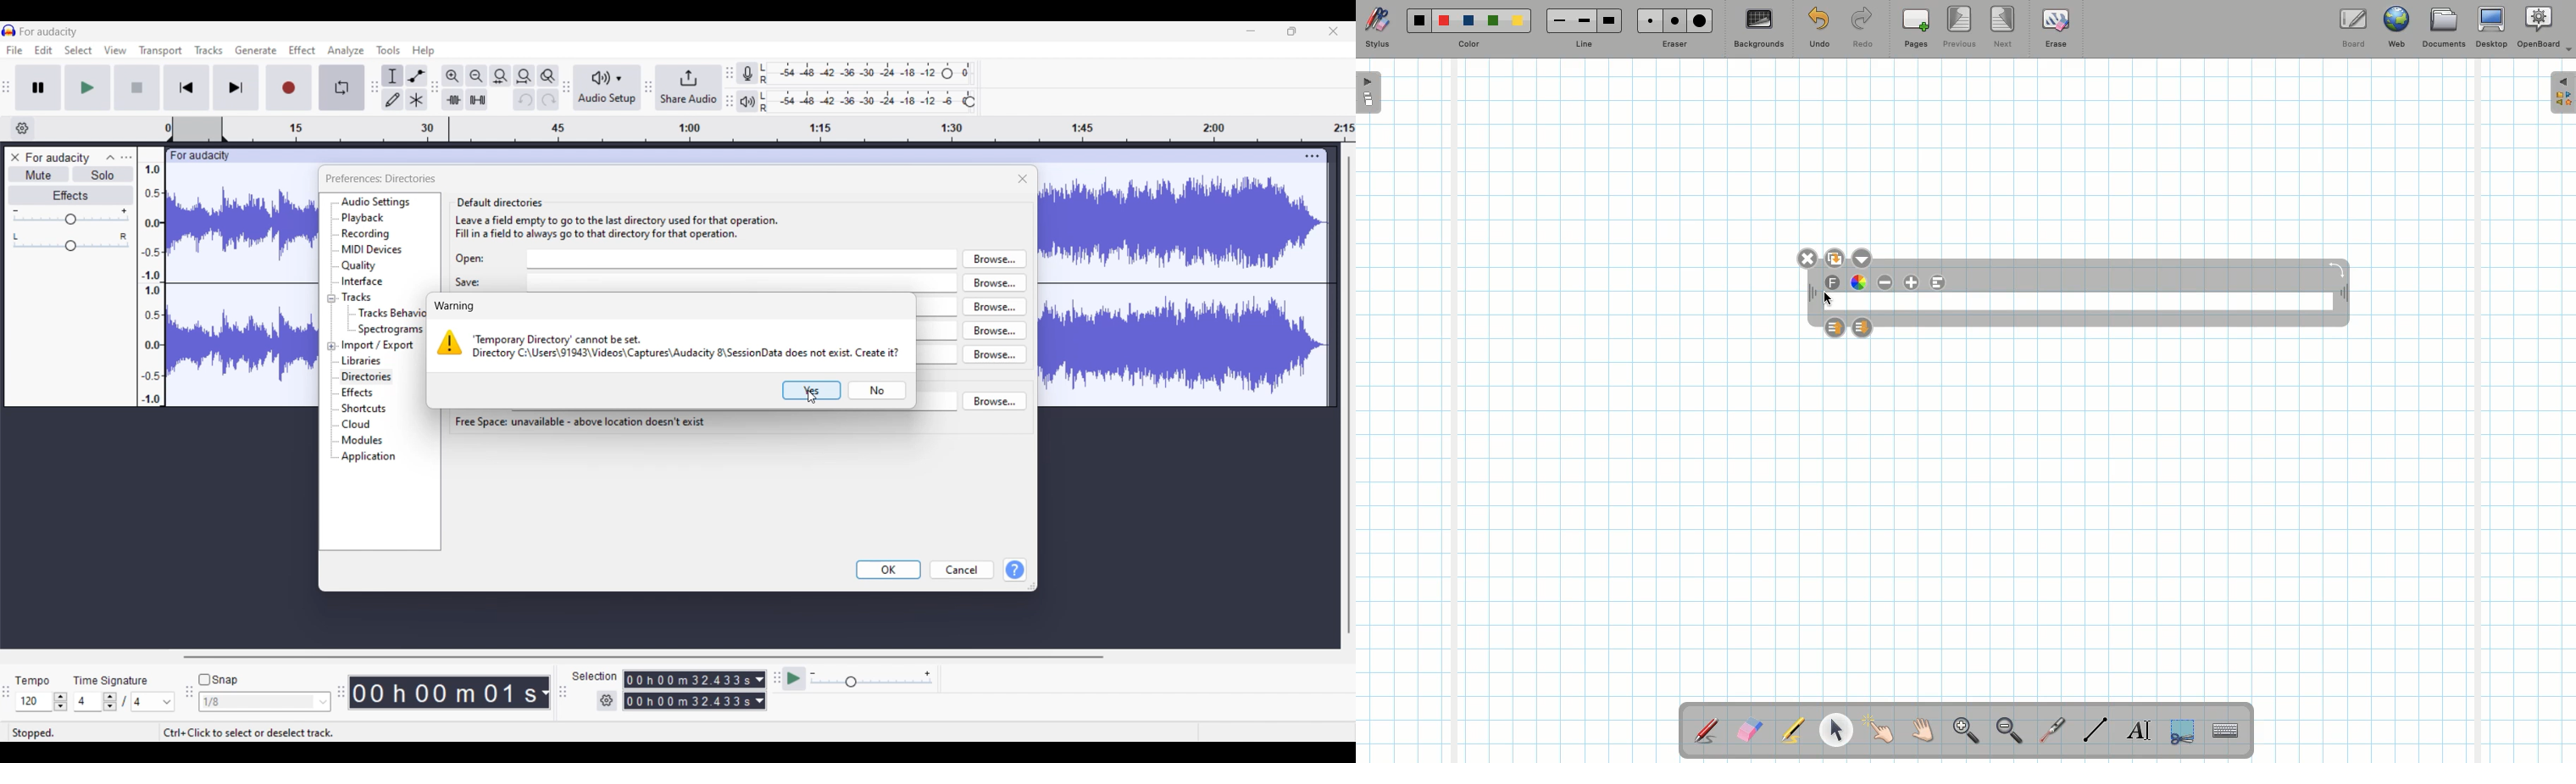 This screenshot has height=784, width=2576. What do you see at coordinates (342, 87) in the screenshot?
I see `Enable looping` at bounding box center [342, 87].